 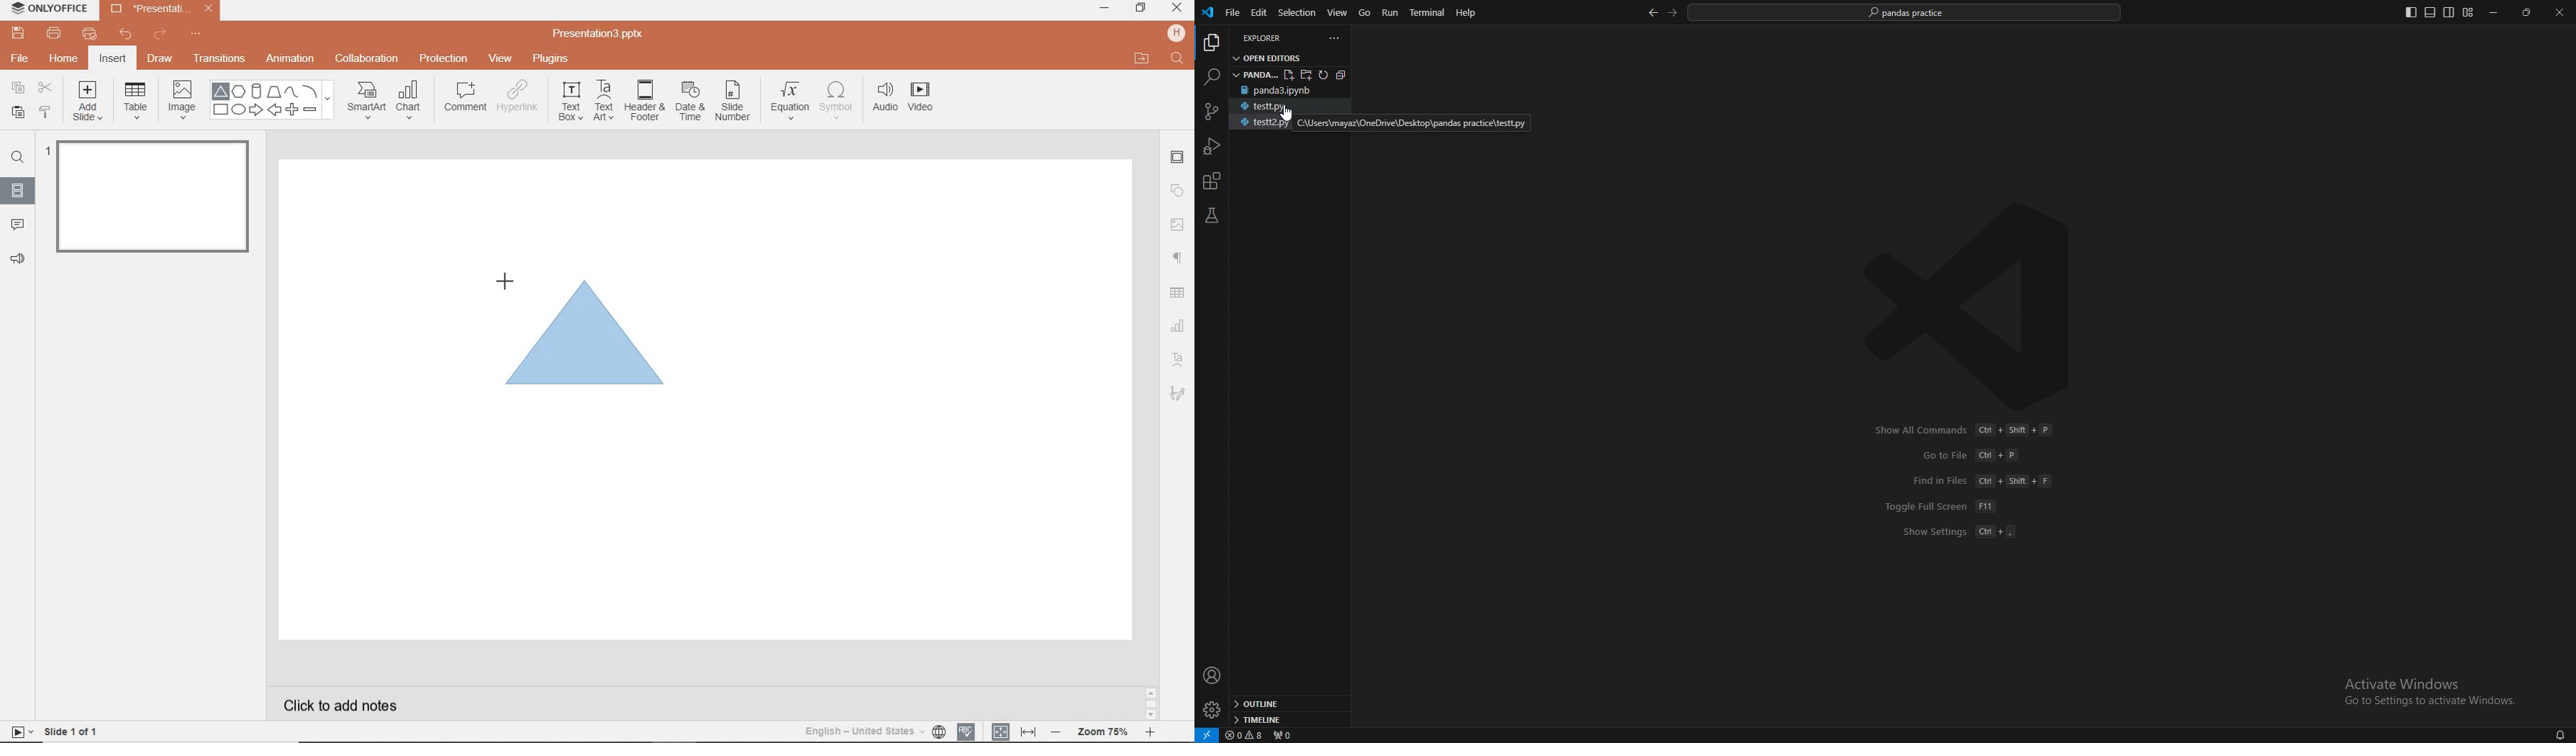 I want to click on TEXT ART SETTINGS, so click(x=1179, y=361).